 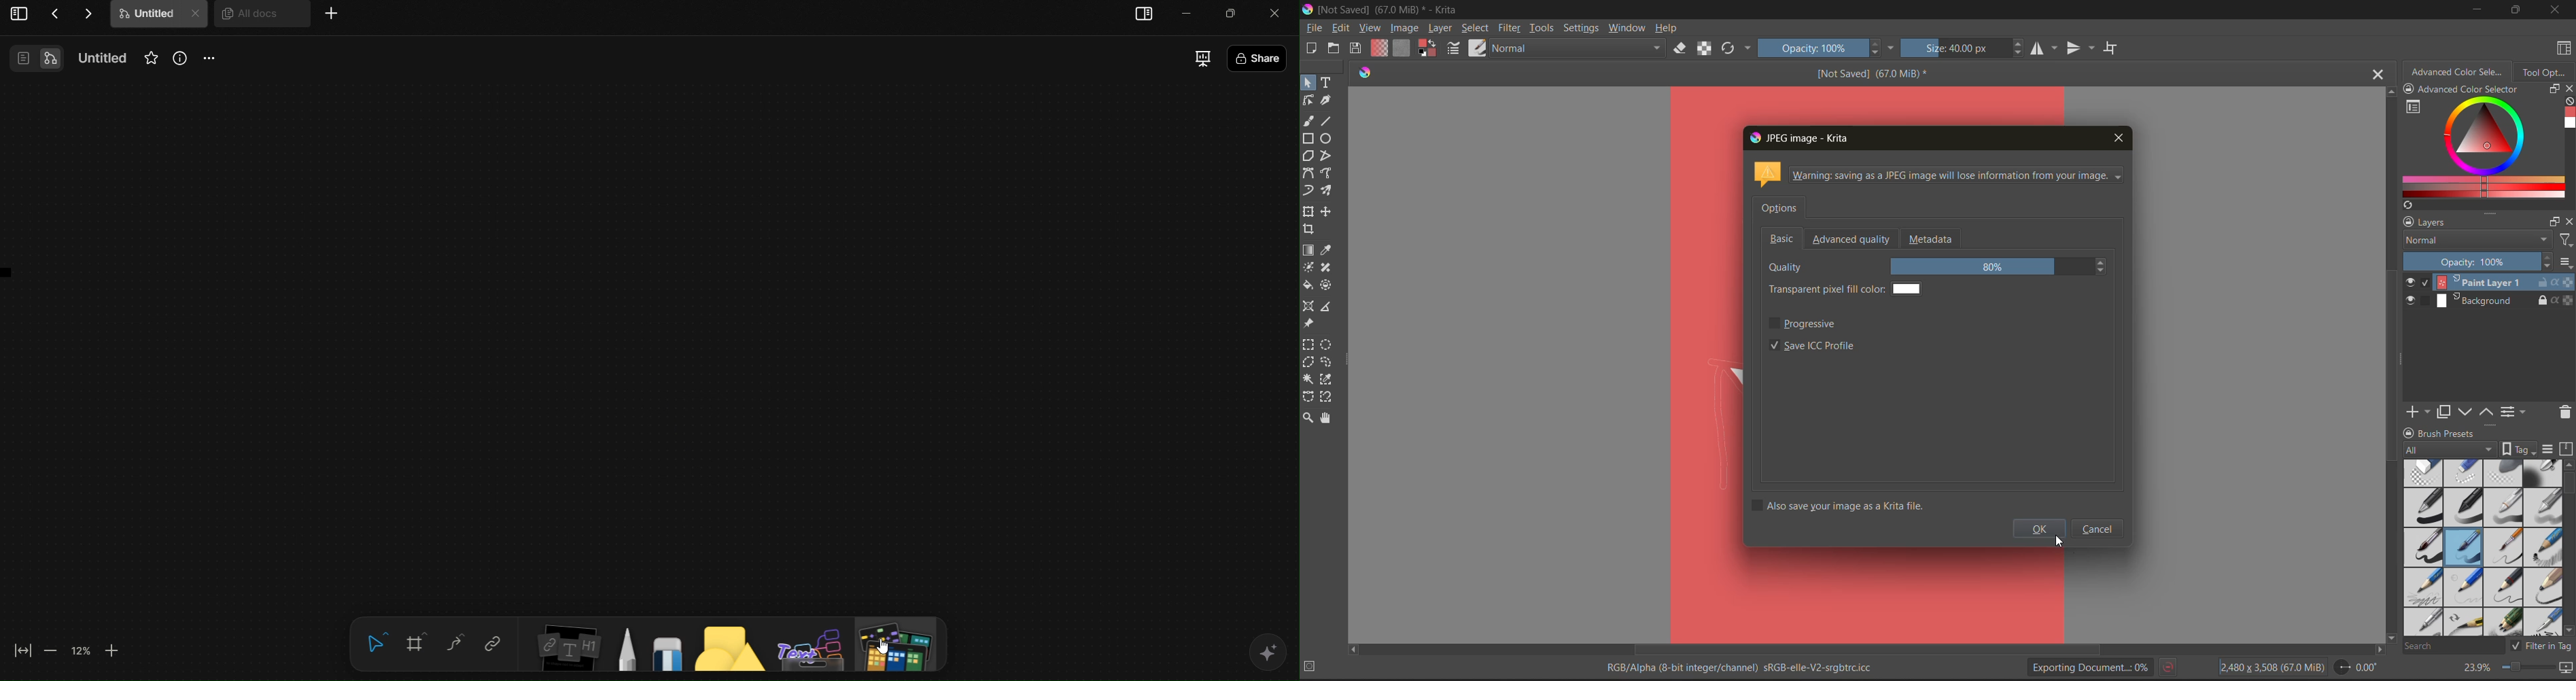 What do you see at coordinates (2487, 263) in the screenshot?
I see `opacity` at bounding box center [2487, 263].